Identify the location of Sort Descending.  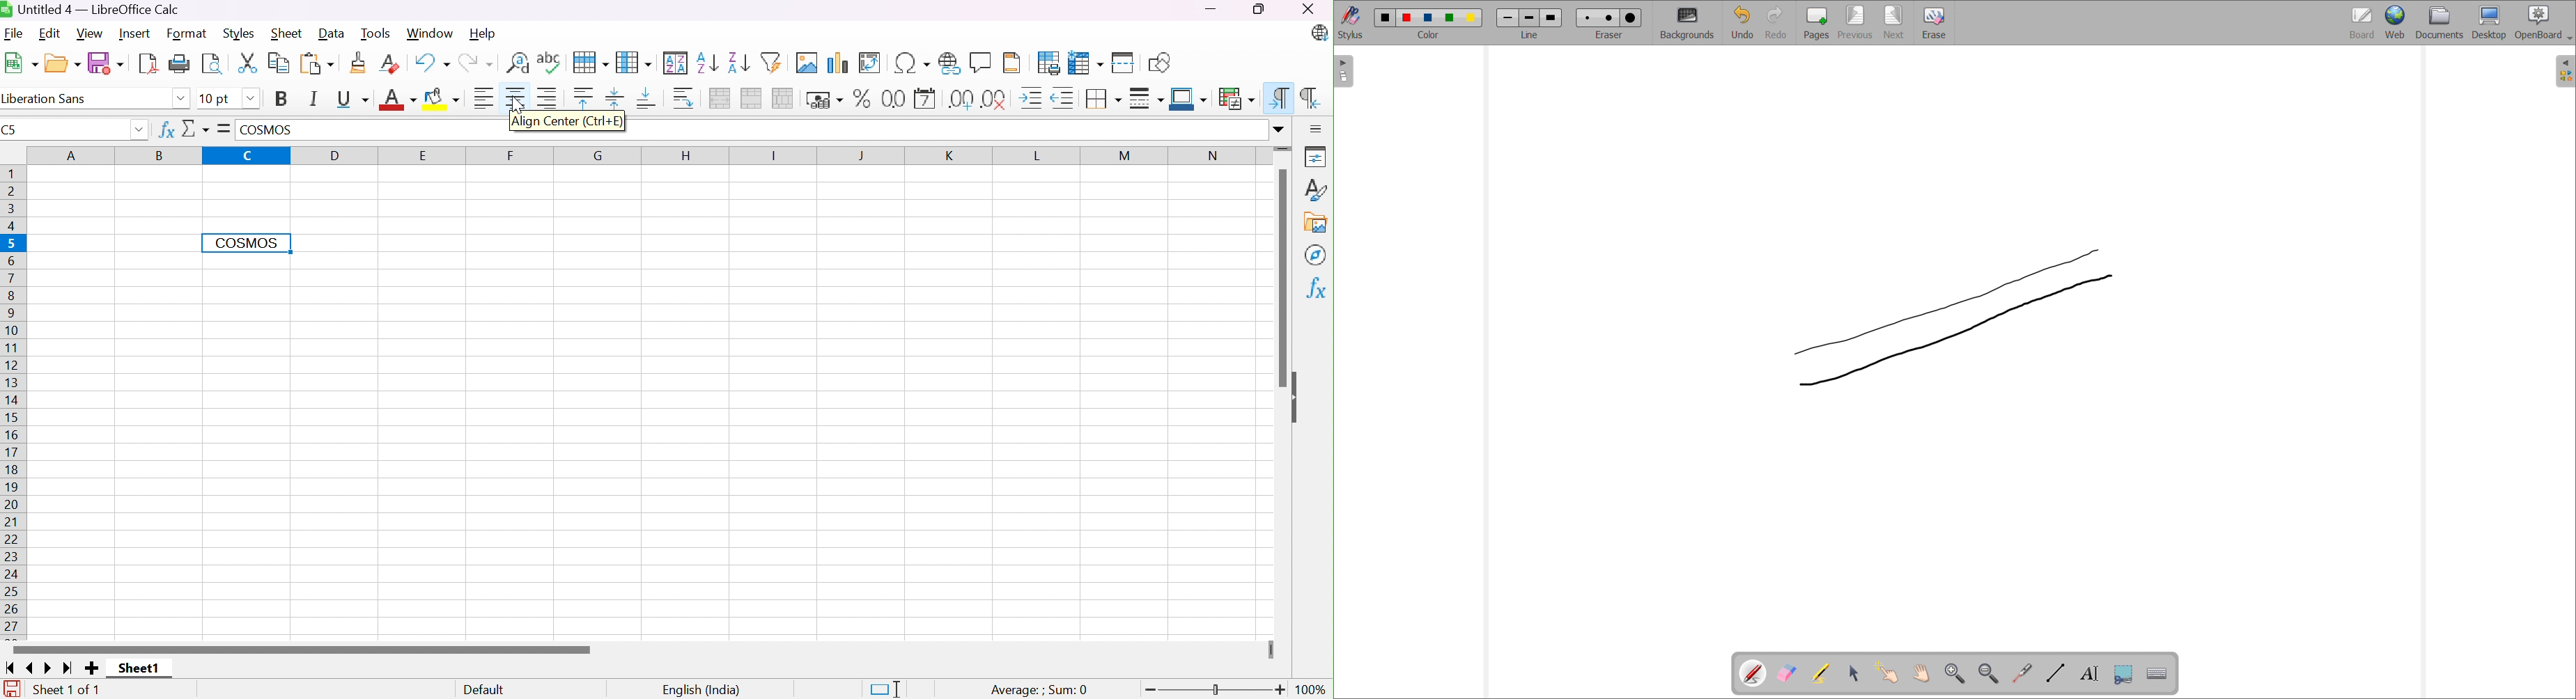
(738, 63).